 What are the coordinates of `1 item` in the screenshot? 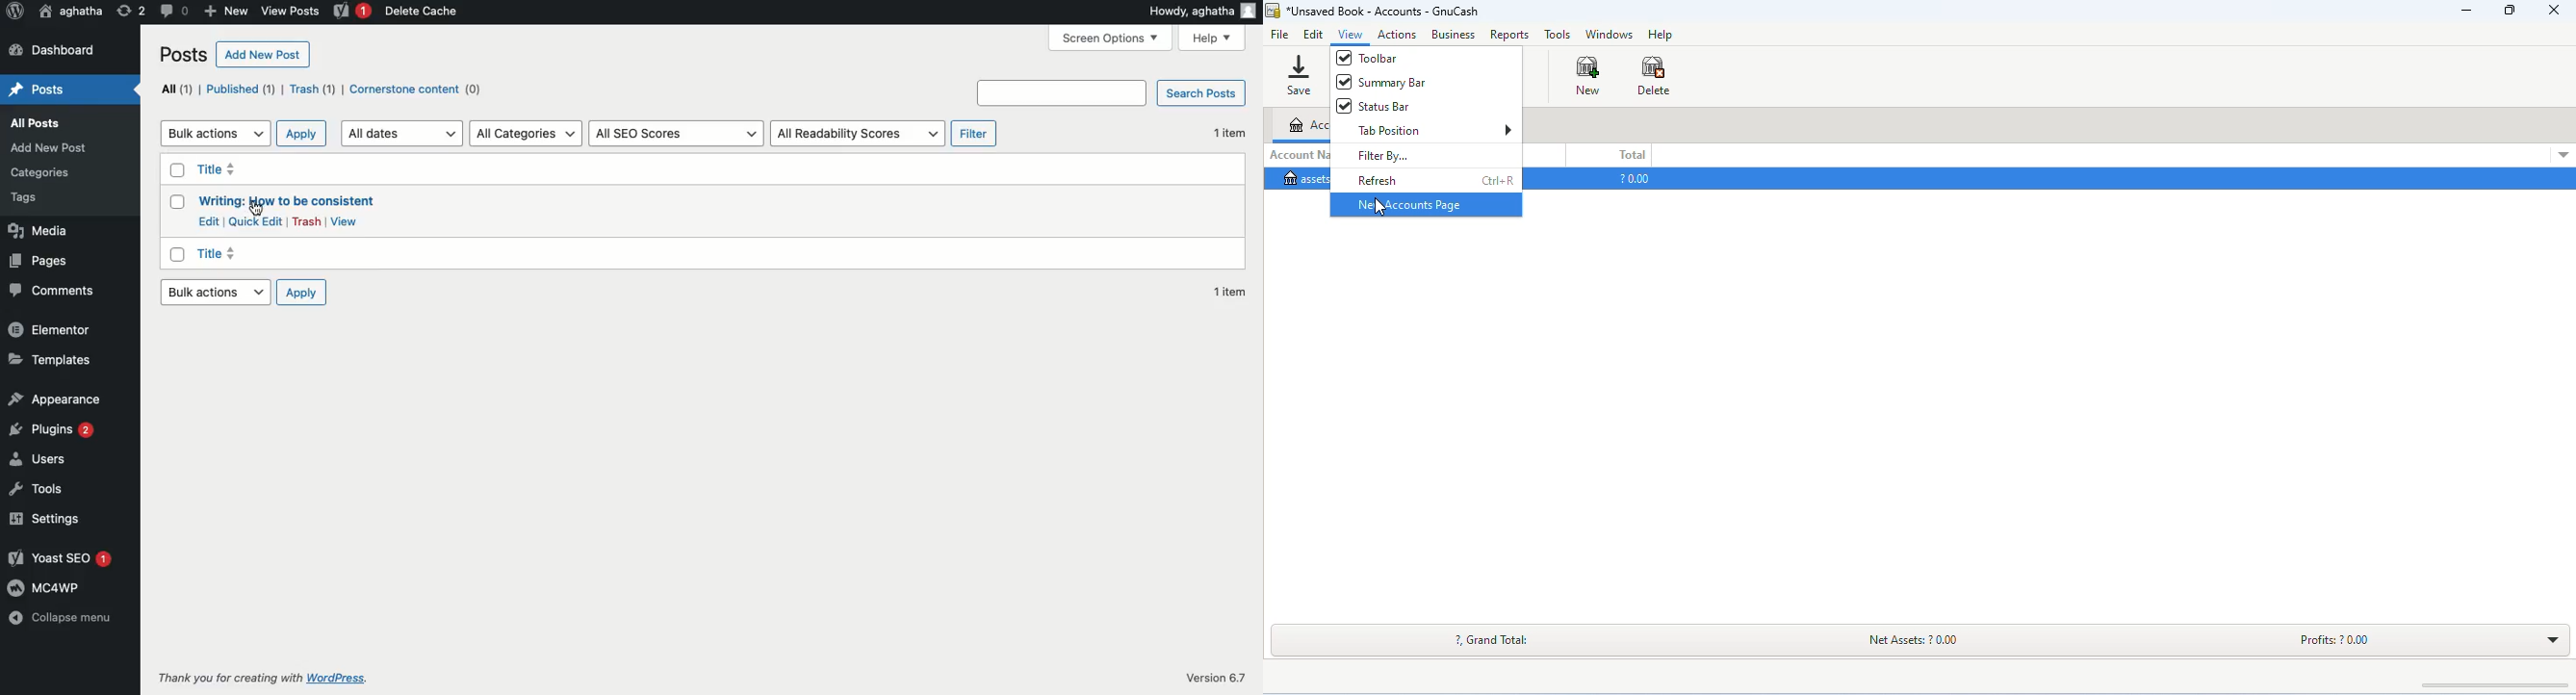 It's located at (1225, 292).